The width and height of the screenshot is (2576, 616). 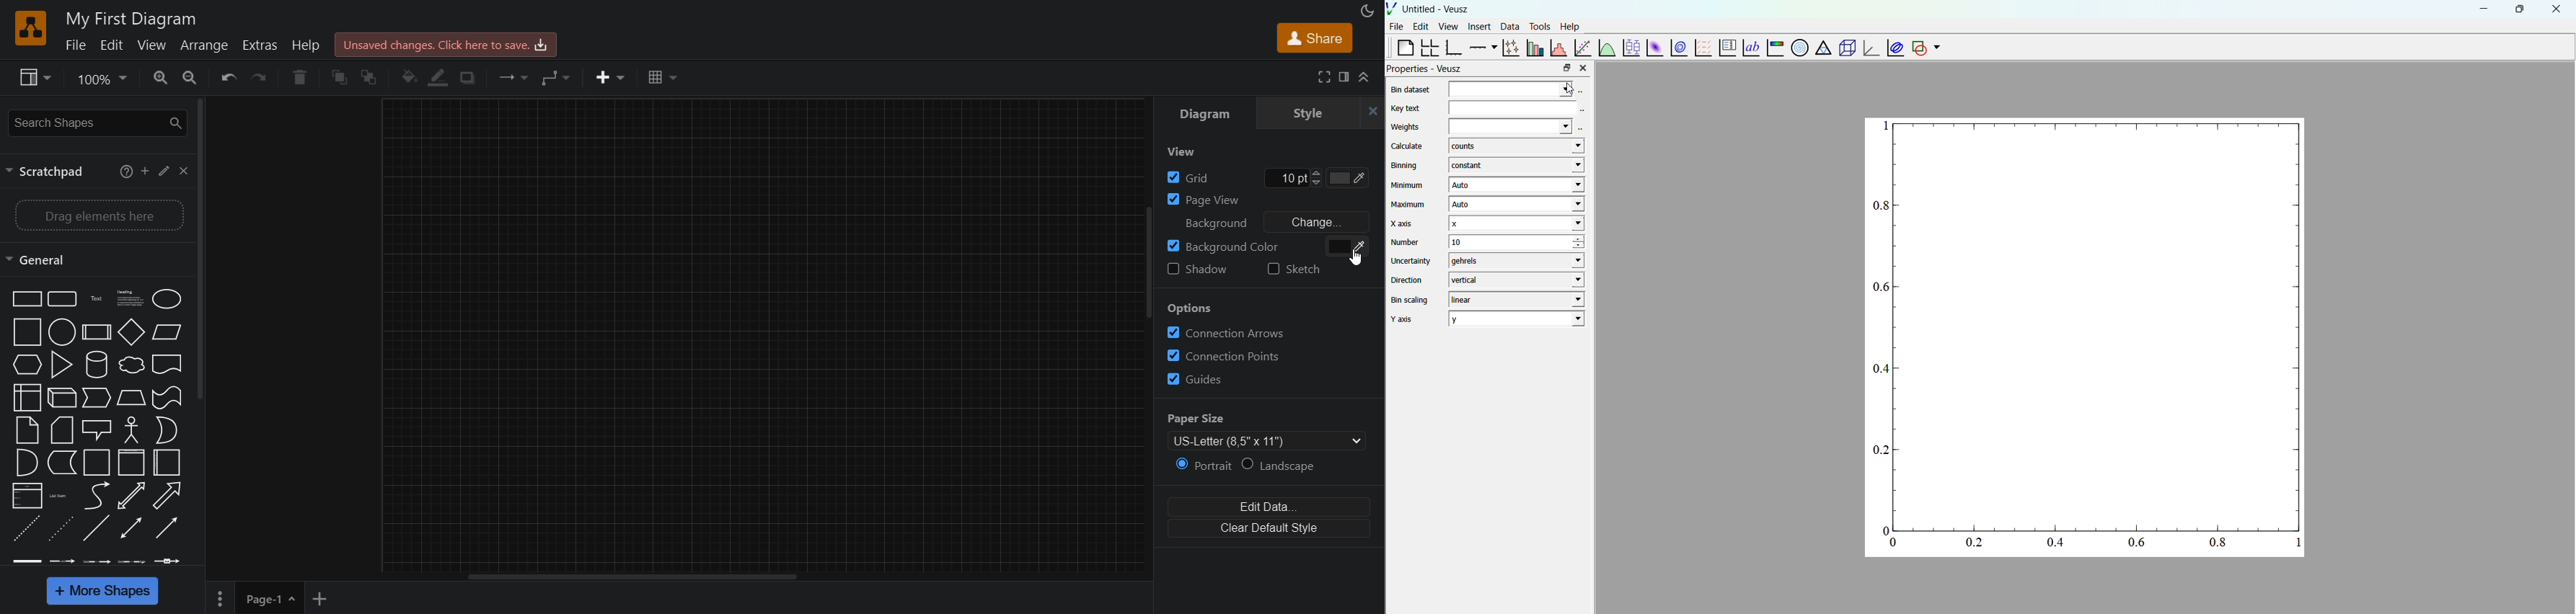 What do you see at coordinates (1199, 271) in the screenshot?
I see `shadow` at bounding box center [1199, 271].